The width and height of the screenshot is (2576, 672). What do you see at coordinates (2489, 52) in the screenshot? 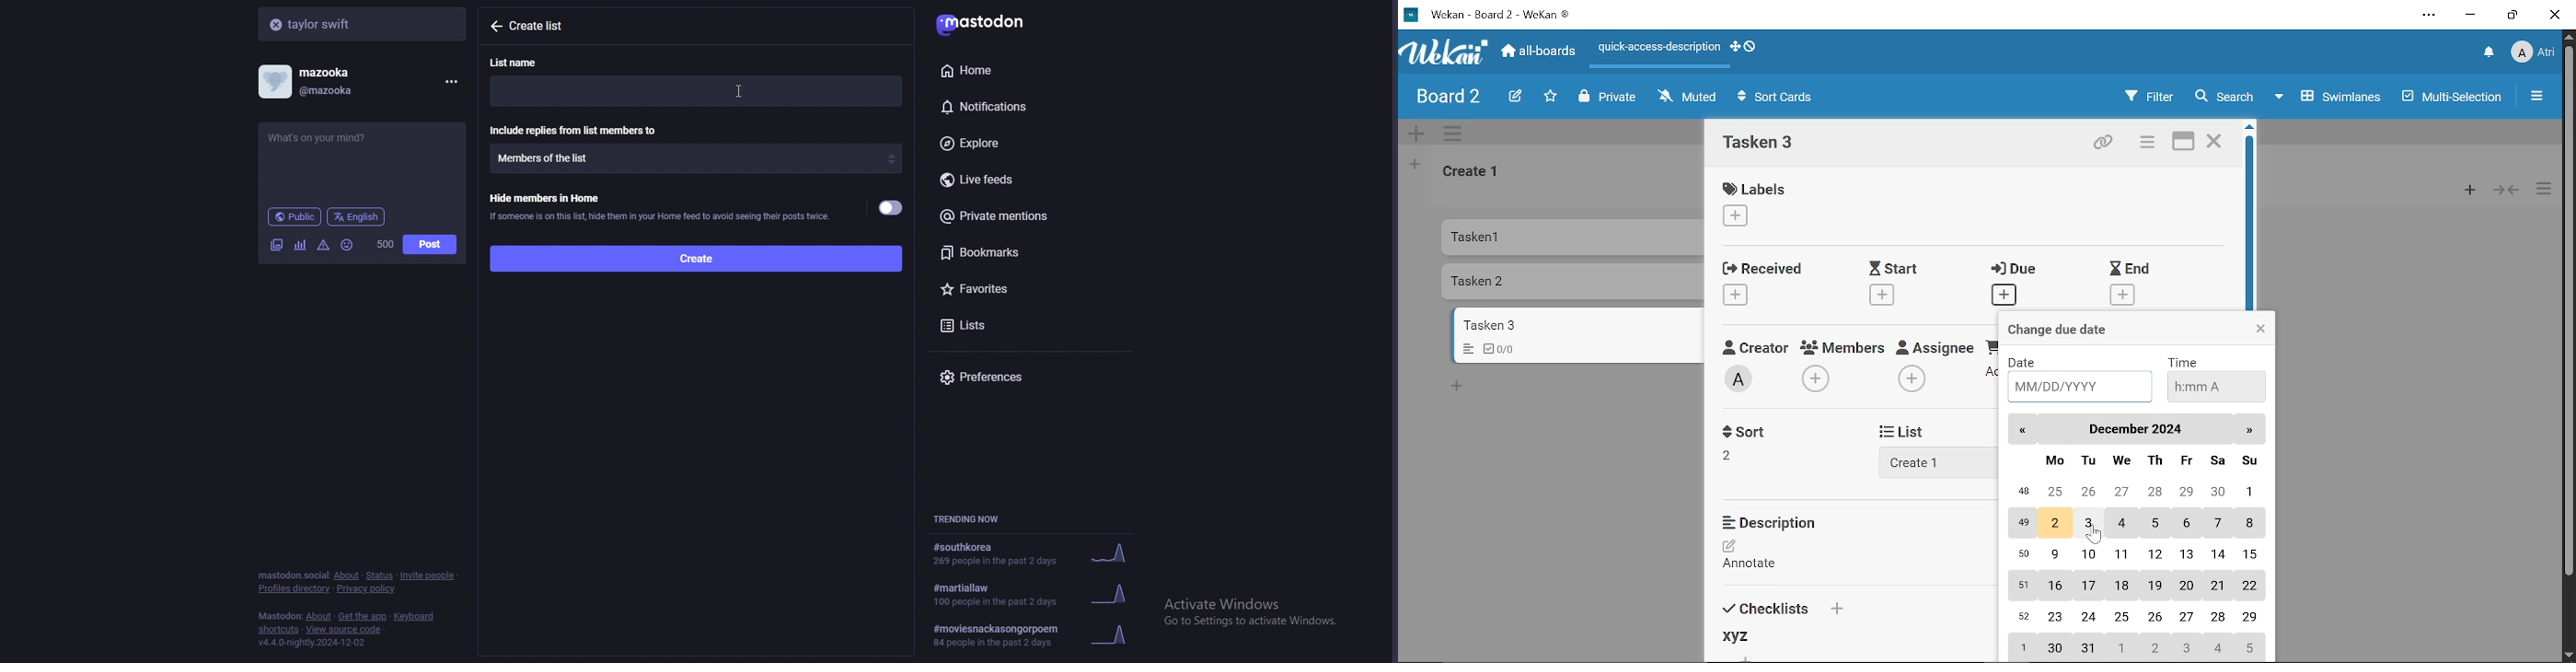
I see `Notifications` at bounding box center [2489, 52].